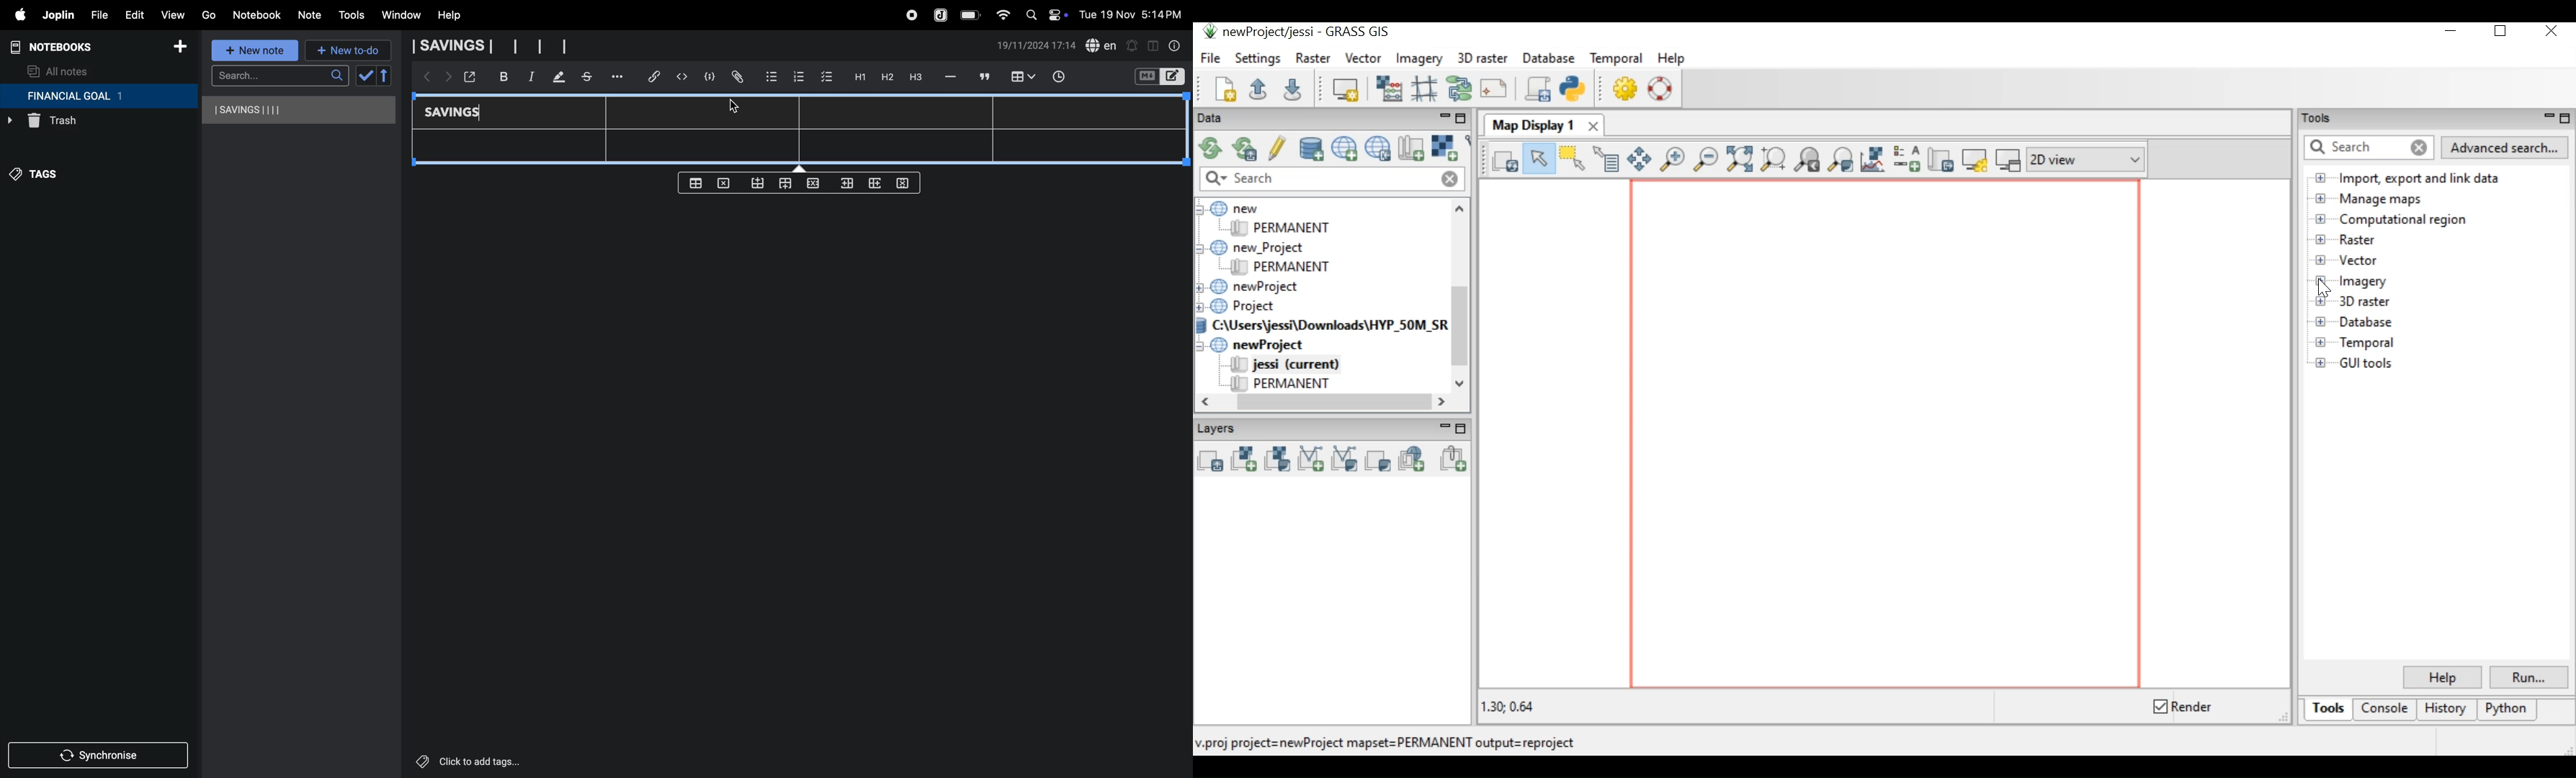 Image resolution: width=2576 pixels, height=784 pixels. I want to click on check box, so click(827, 77).